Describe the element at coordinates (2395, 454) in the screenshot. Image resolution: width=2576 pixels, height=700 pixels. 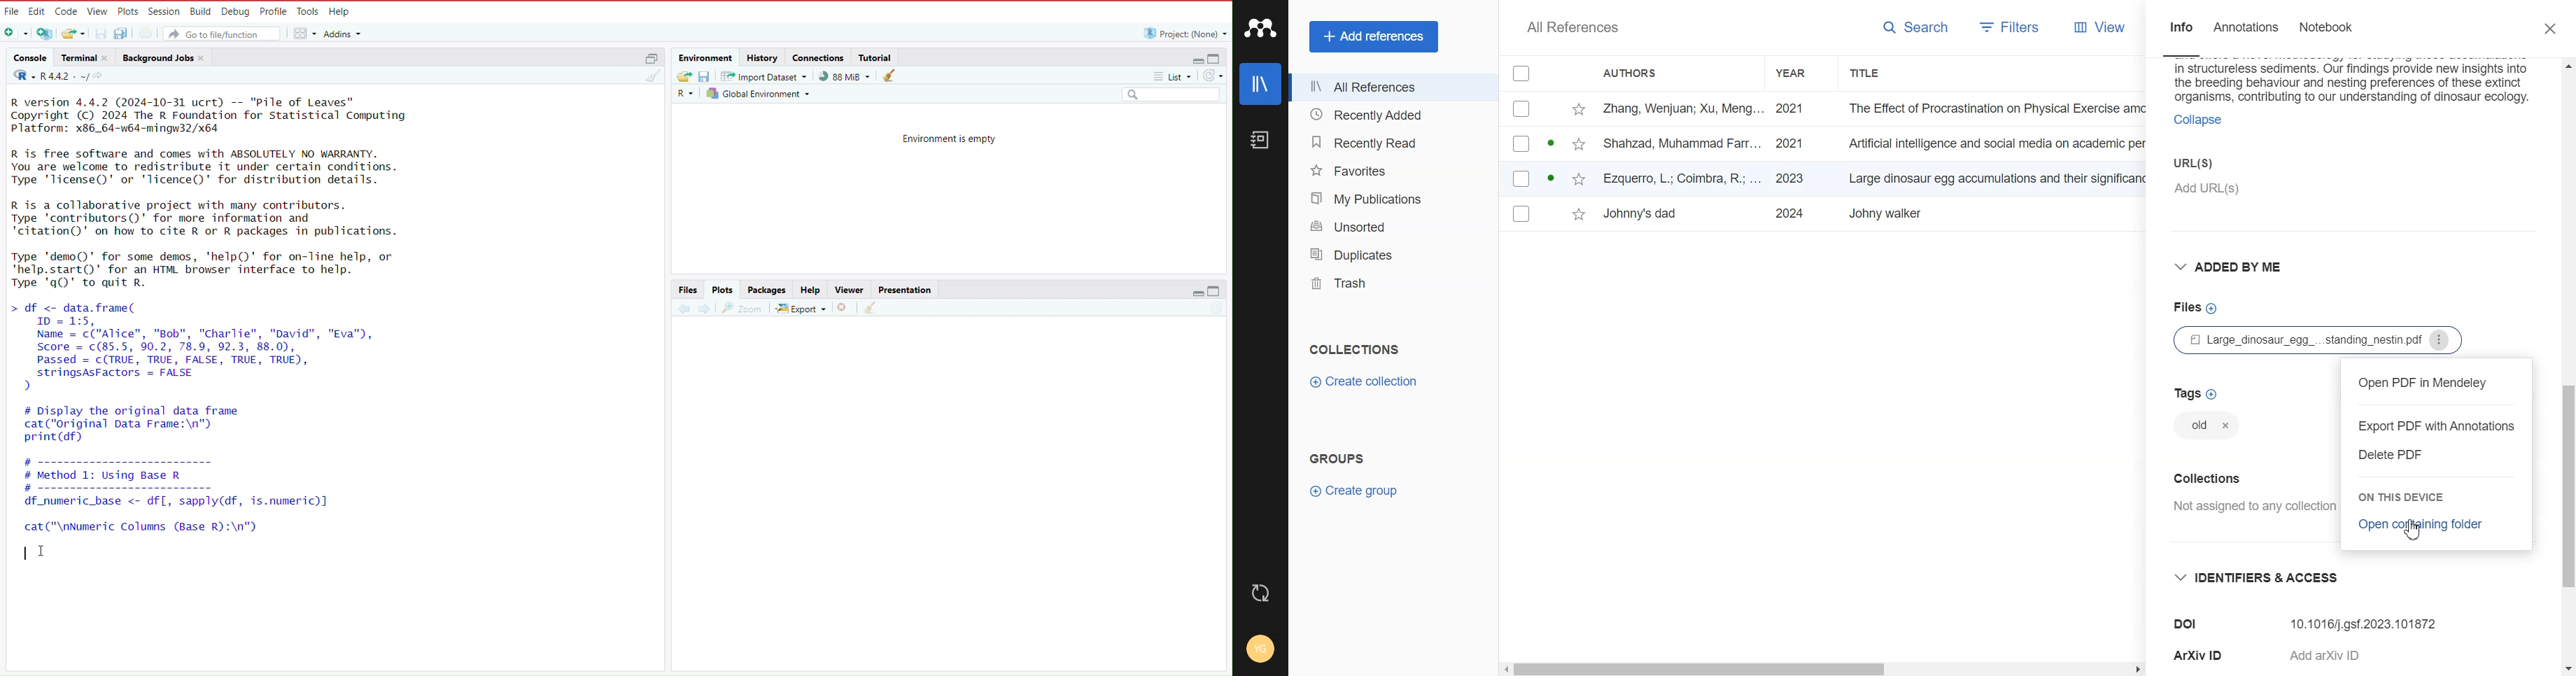
I see `Delete PDF` at that location.